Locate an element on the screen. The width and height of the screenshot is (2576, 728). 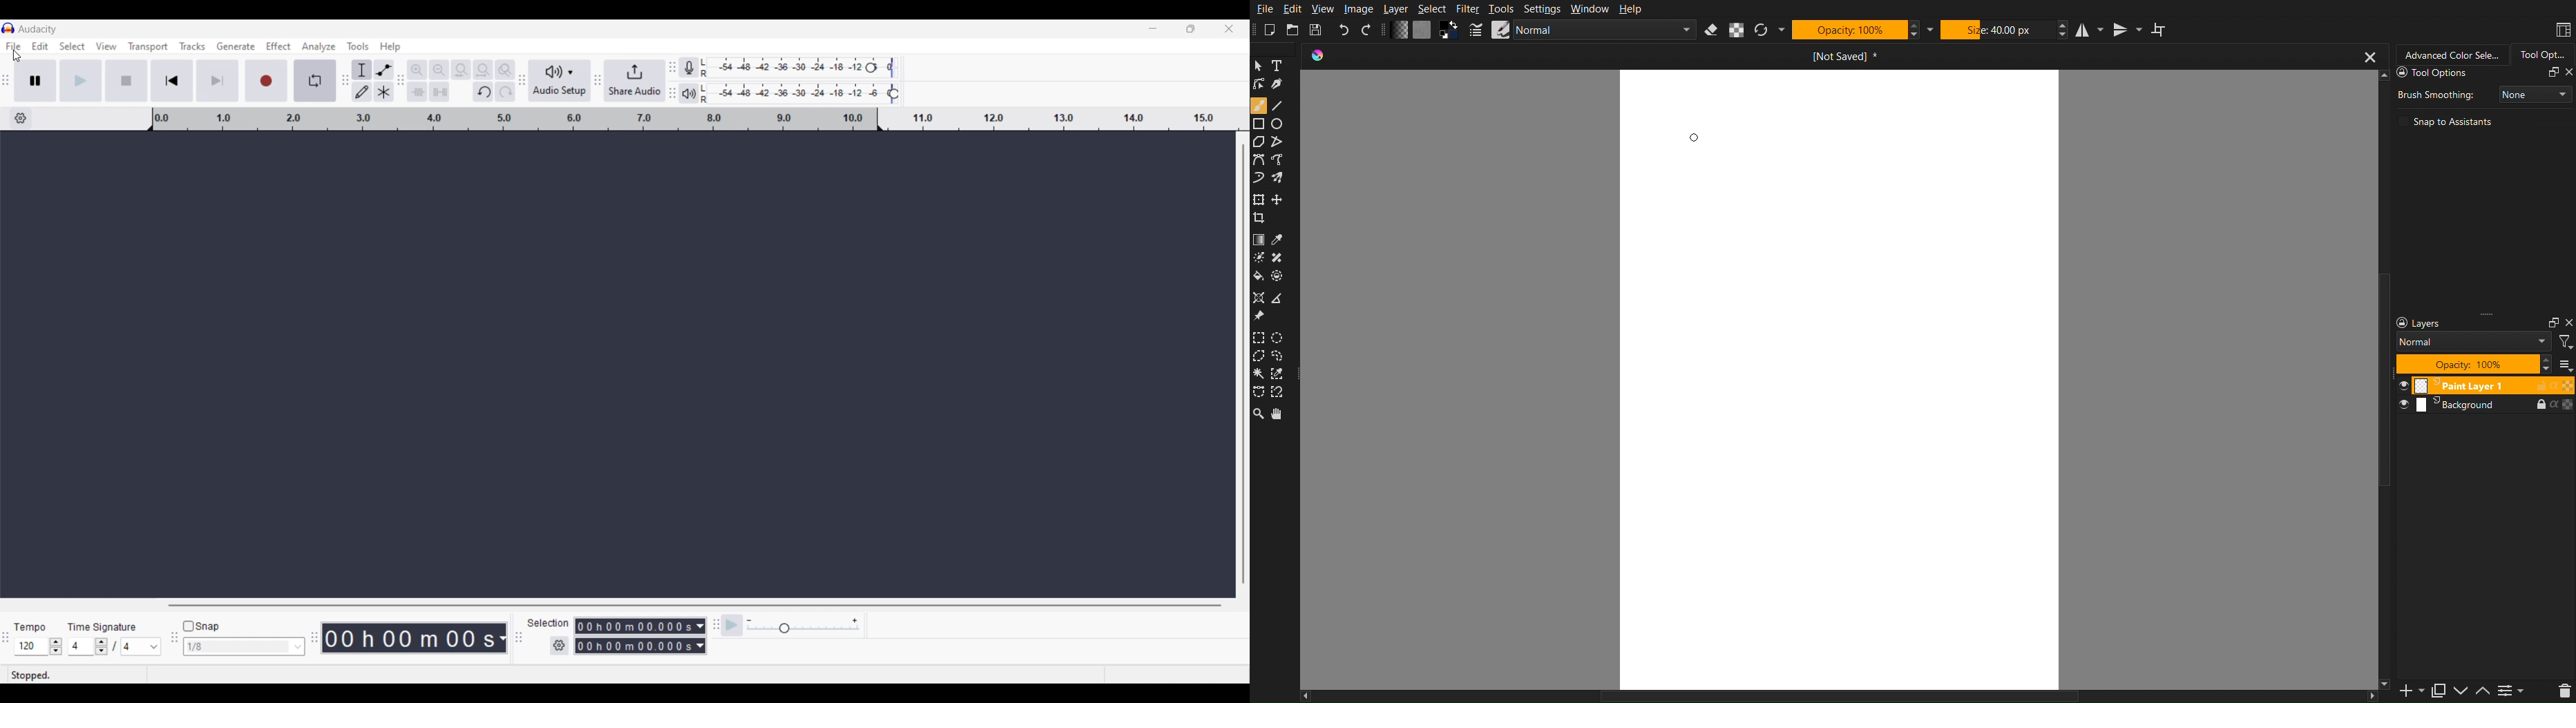
Minimize is located at coordinates (1153, 29).